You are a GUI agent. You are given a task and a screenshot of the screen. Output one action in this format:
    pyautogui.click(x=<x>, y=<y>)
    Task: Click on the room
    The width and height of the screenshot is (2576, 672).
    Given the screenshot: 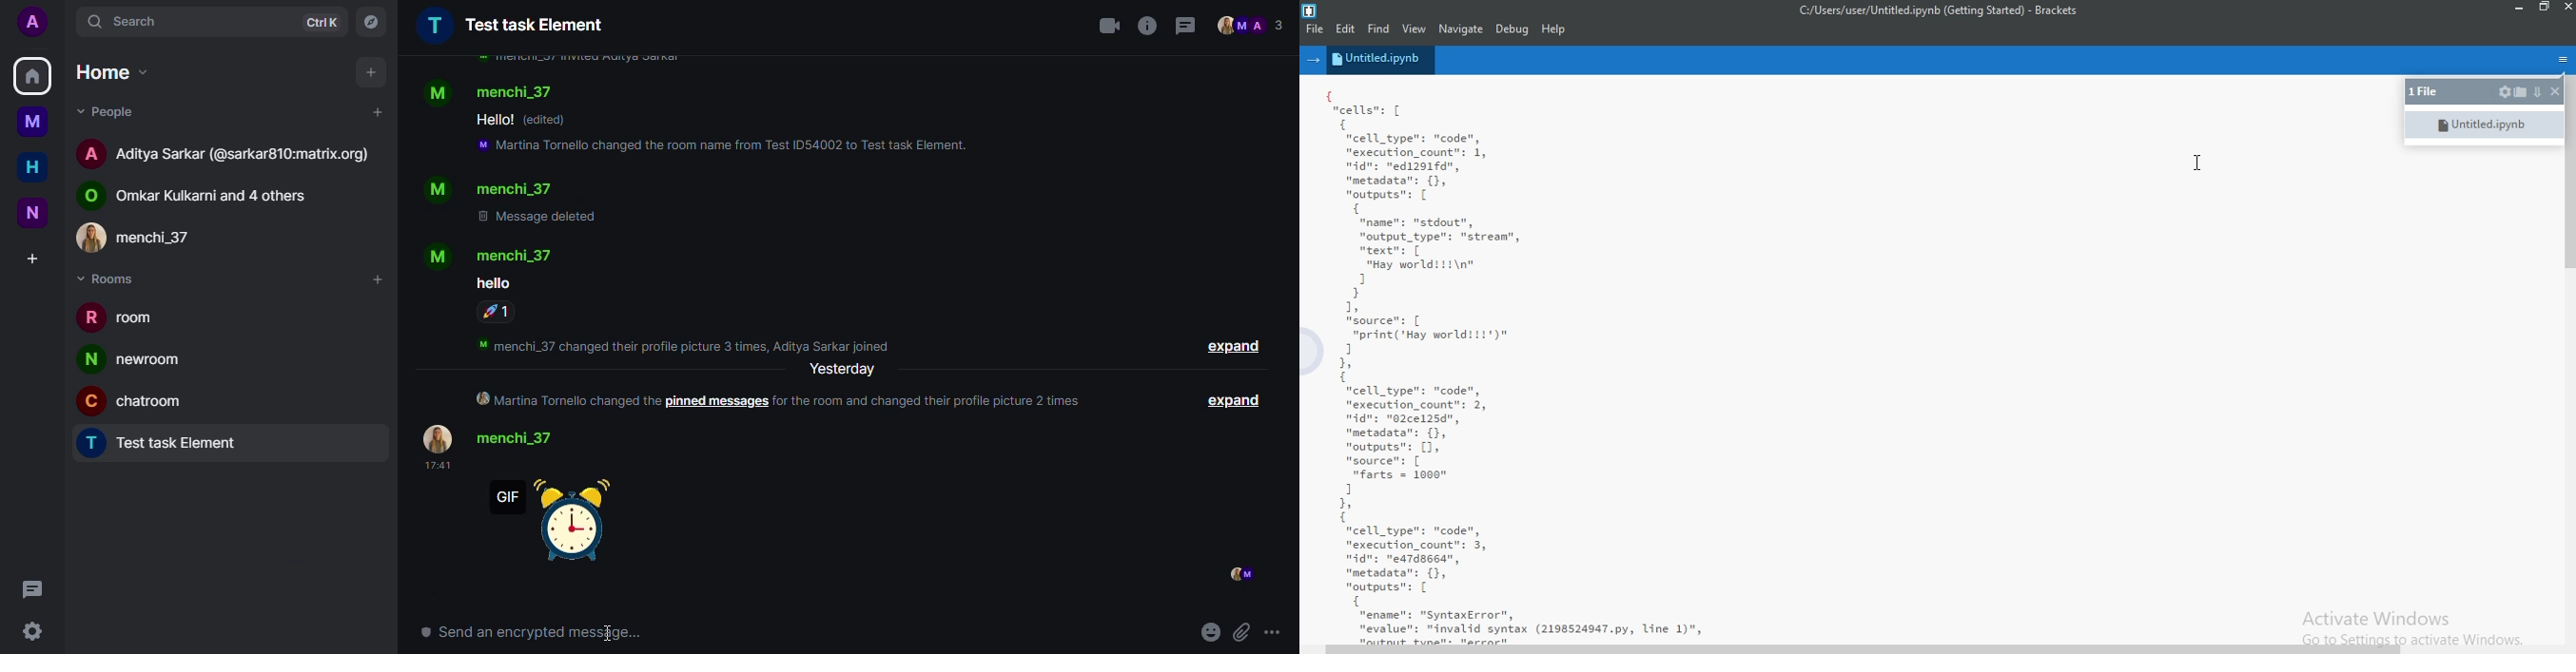 What is the action you would take?
    pyautogui.click(x=124, y=320)
    